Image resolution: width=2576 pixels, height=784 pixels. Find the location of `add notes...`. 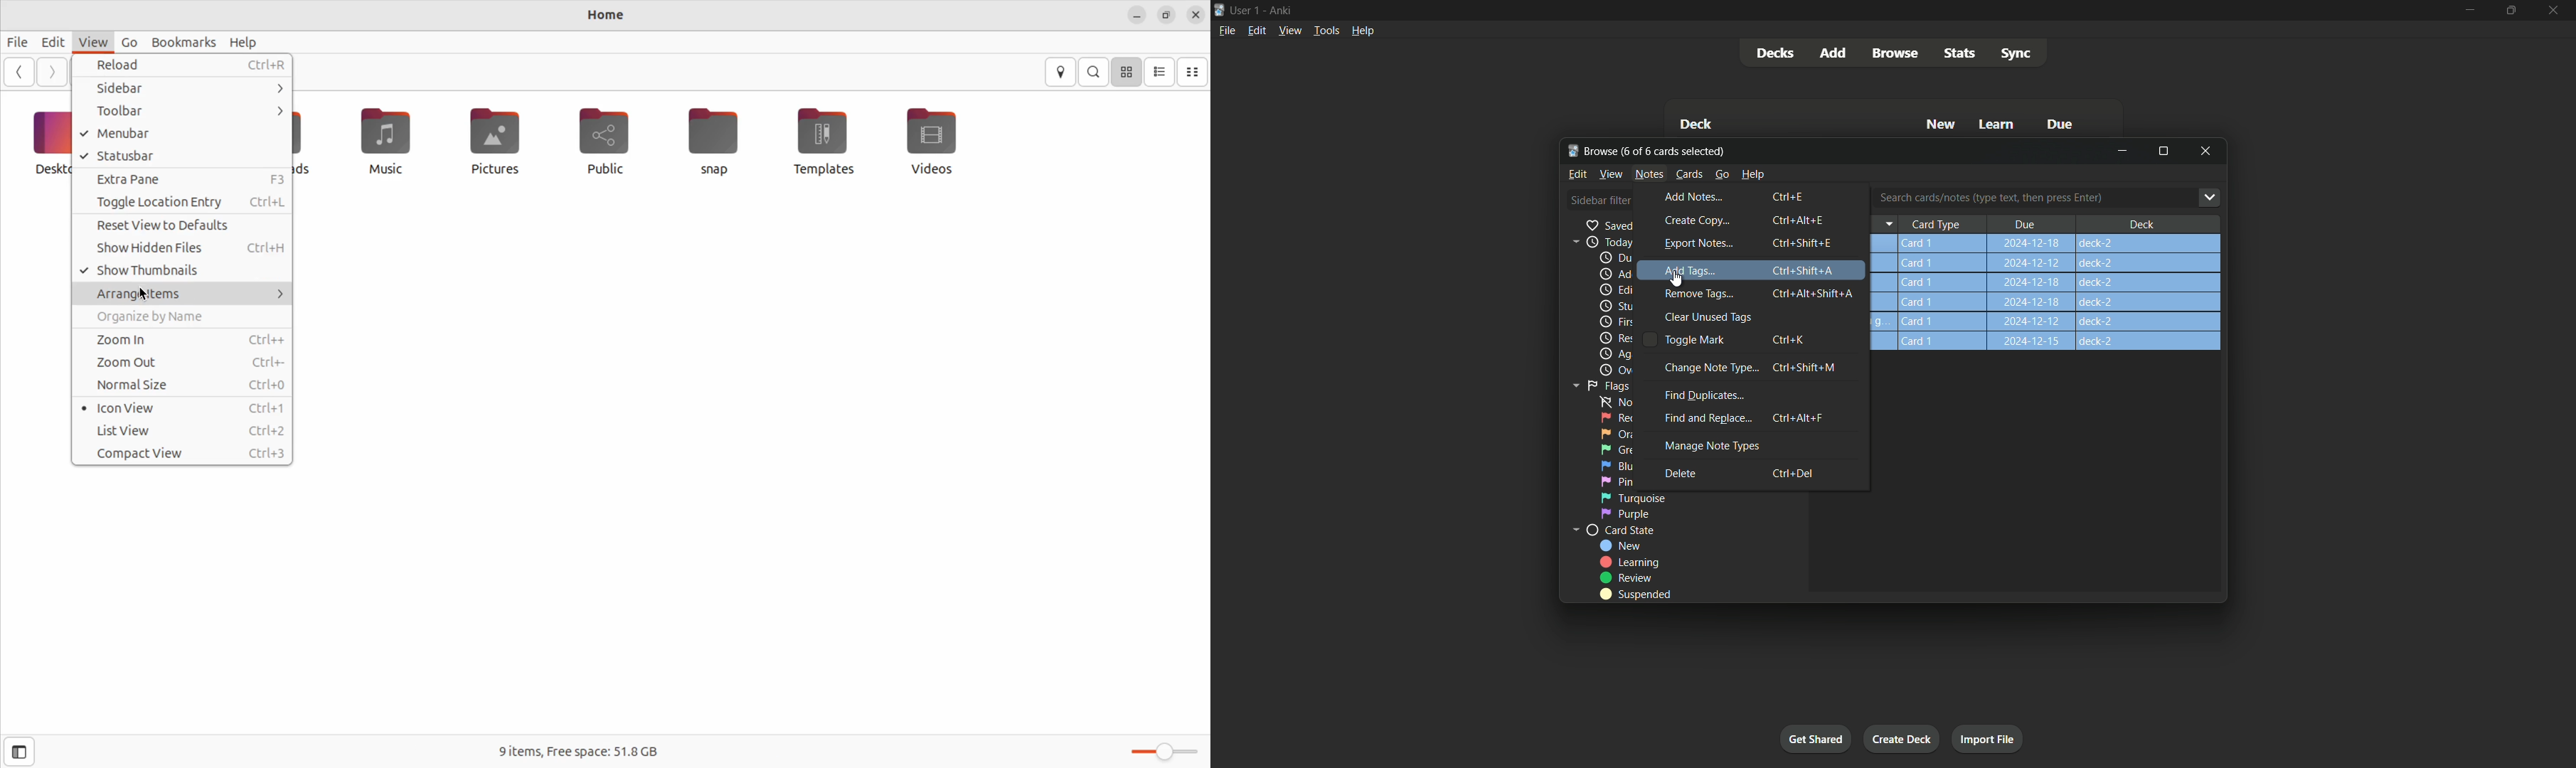

add notes... is located at coordinates (1705, 196).